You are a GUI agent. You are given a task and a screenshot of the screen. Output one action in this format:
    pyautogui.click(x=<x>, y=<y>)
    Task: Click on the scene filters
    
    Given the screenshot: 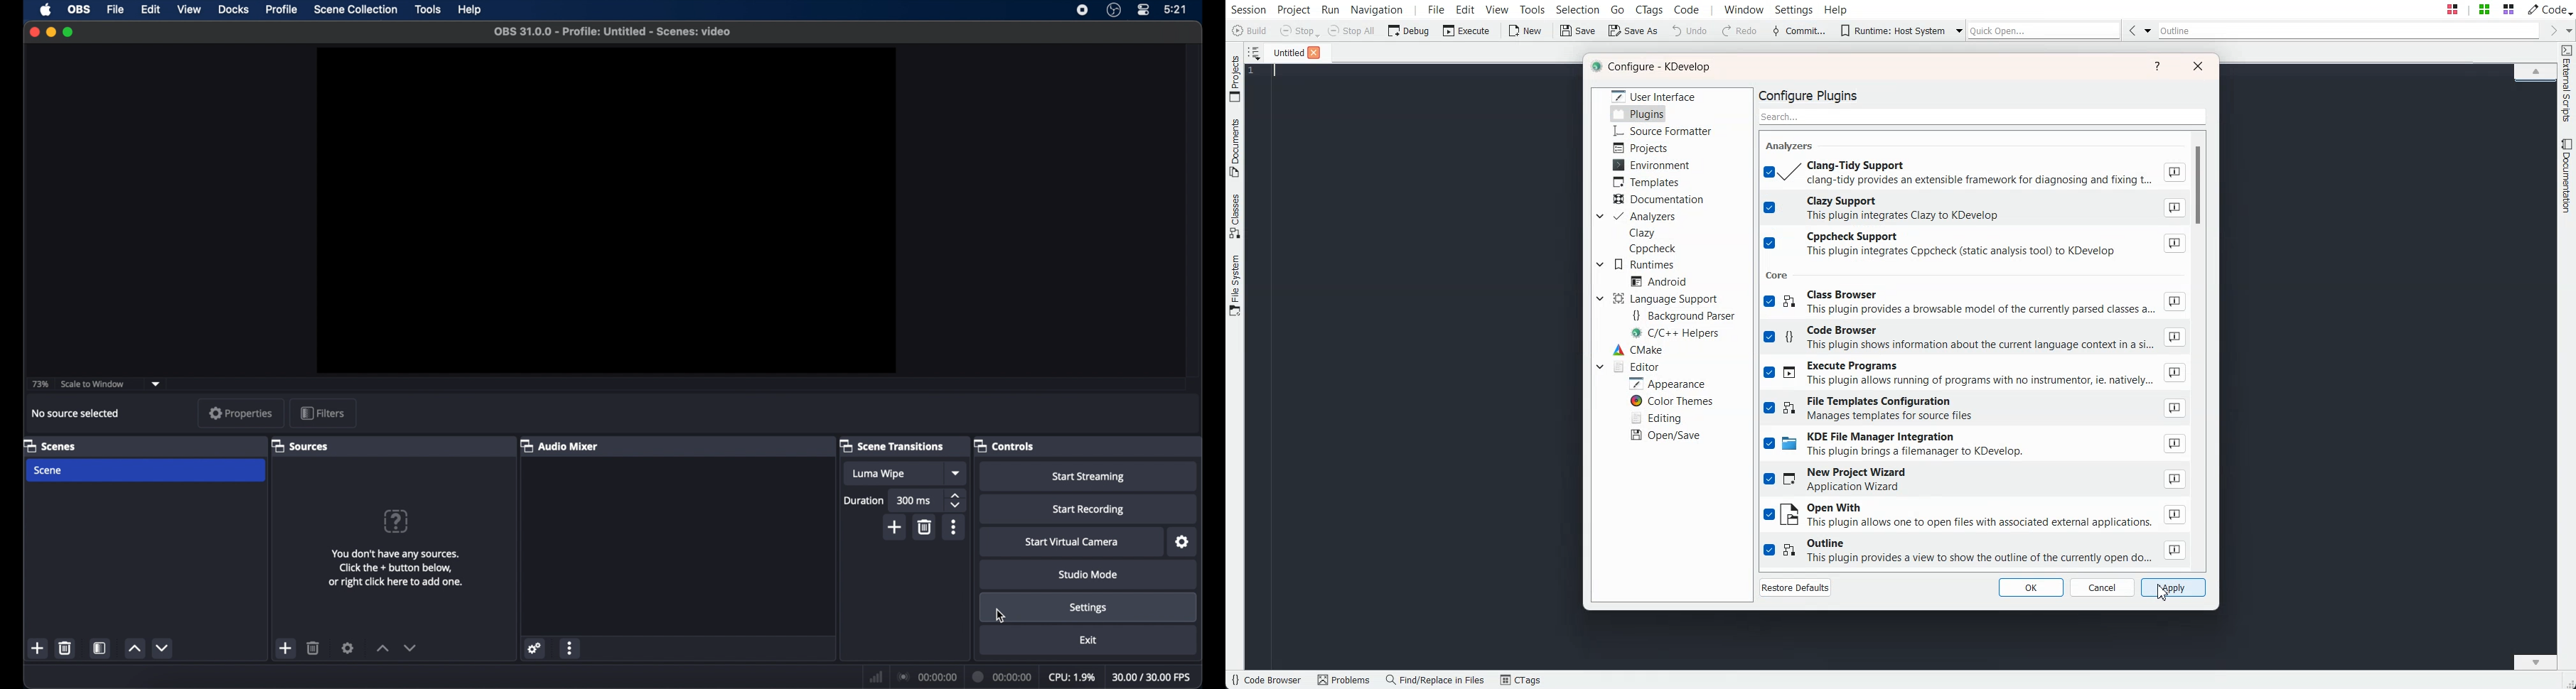 What is the action you would take?
    pyautogui.click(x=100, y=649)
    